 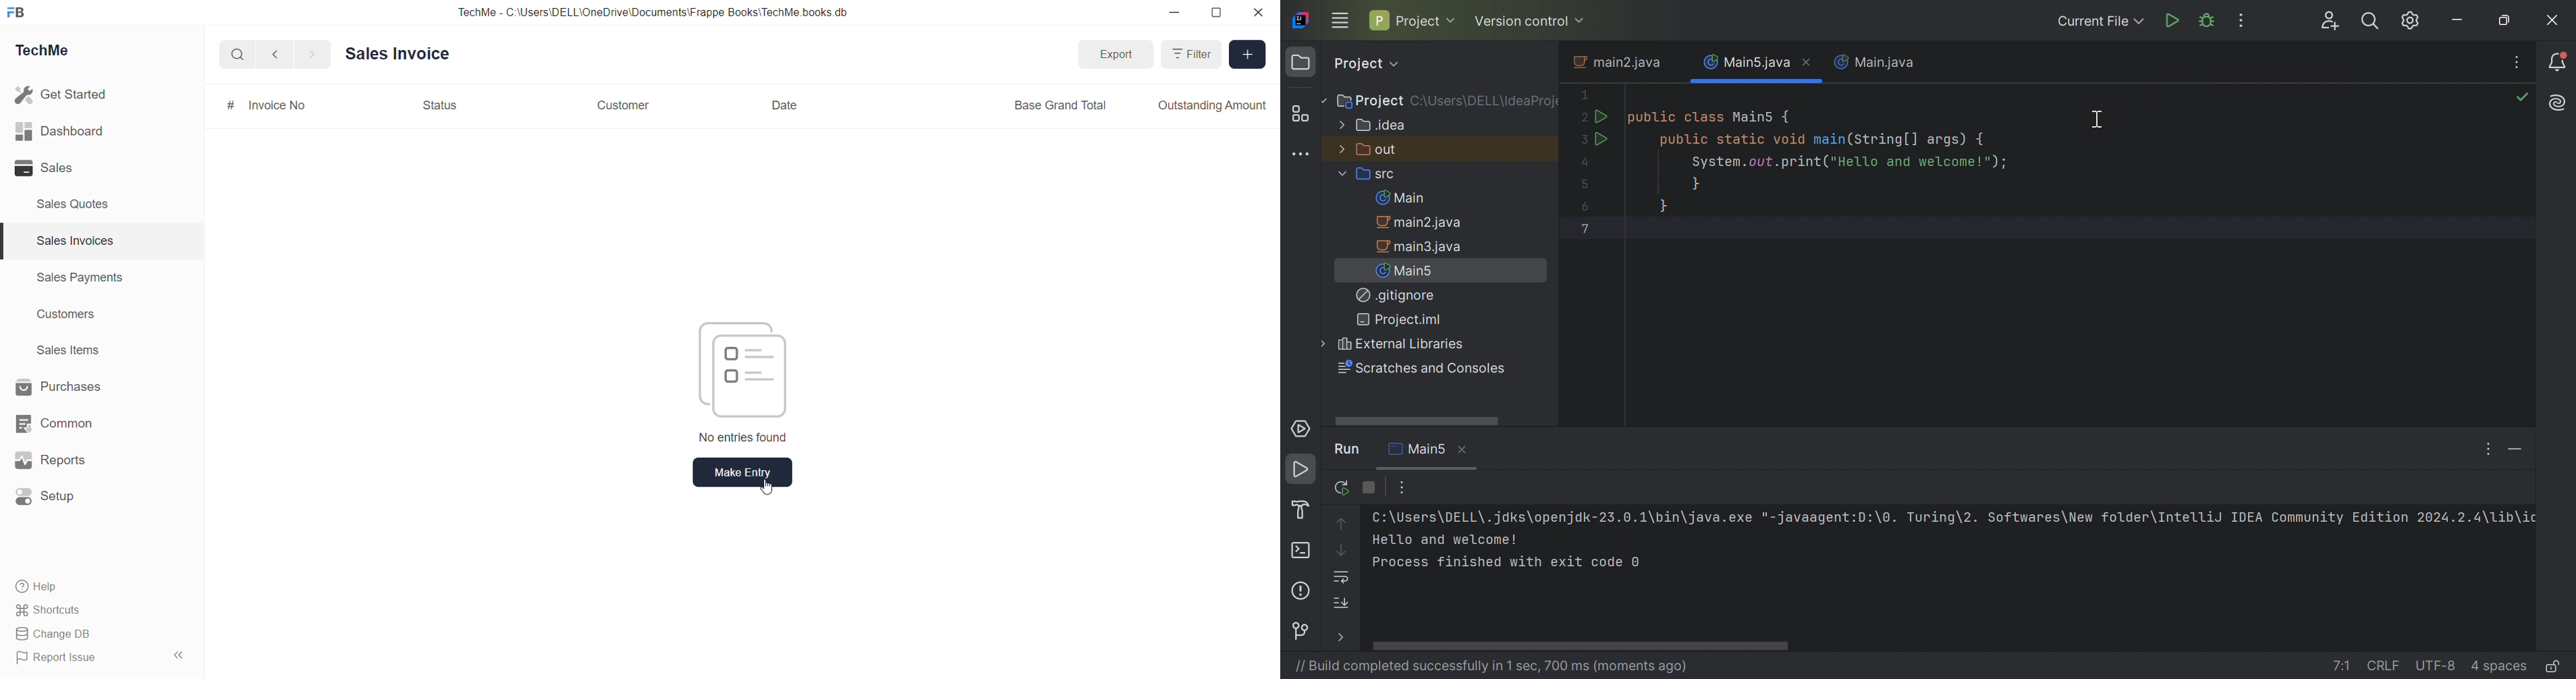 What do you see at coordinates (1248, 54) in the screenshot?
I see `Add` at bounding box center [1248, 54].